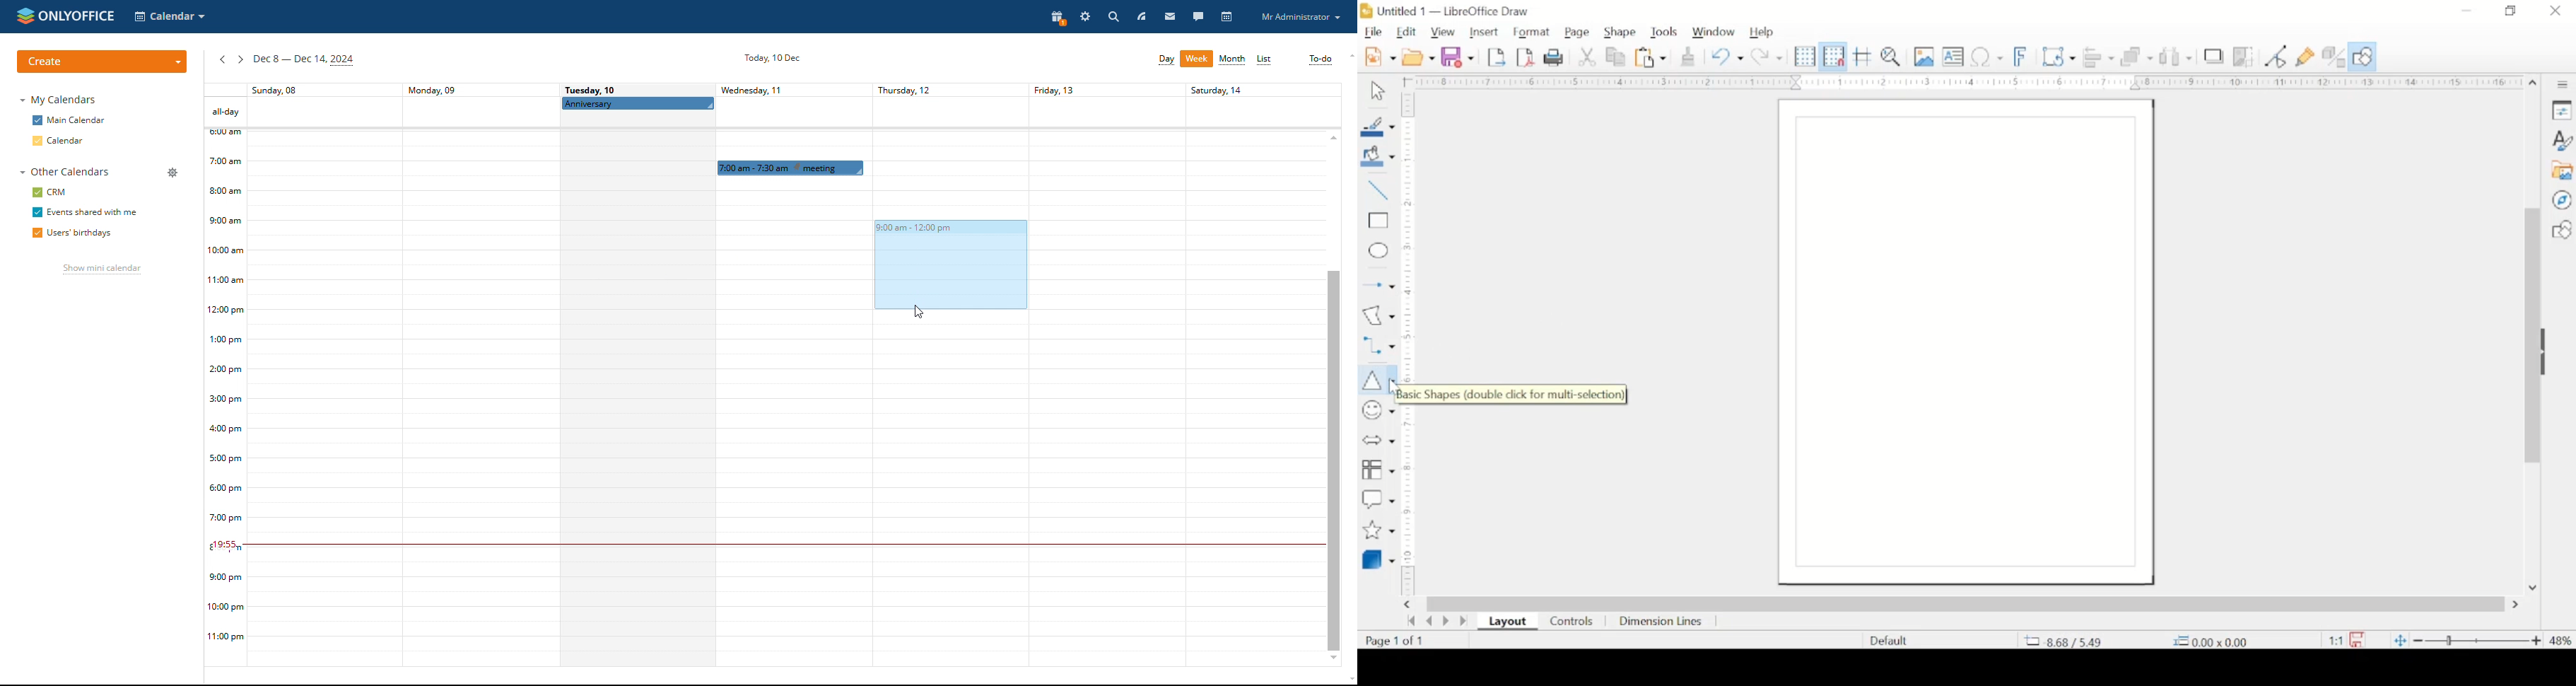  Describe the element at coordinates (173, 173) in the screenshot. I see `manage` at that location.